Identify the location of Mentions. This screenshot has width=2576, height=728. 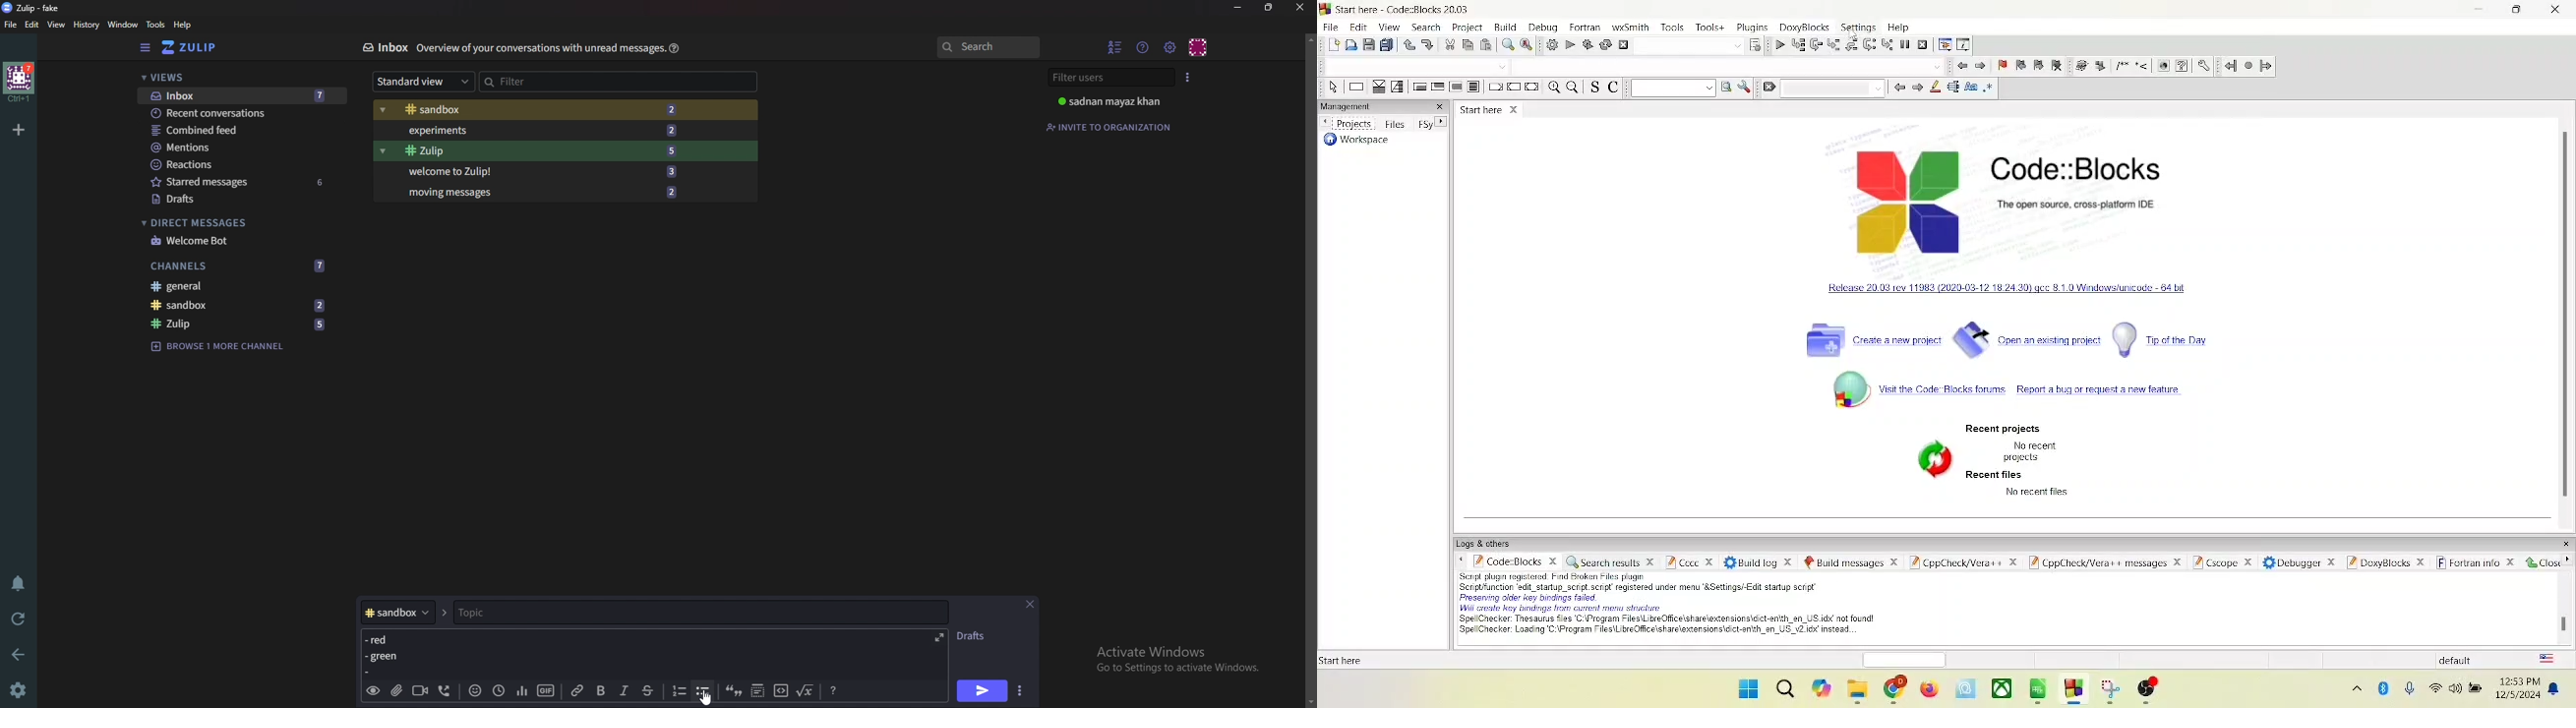
(241, 148).